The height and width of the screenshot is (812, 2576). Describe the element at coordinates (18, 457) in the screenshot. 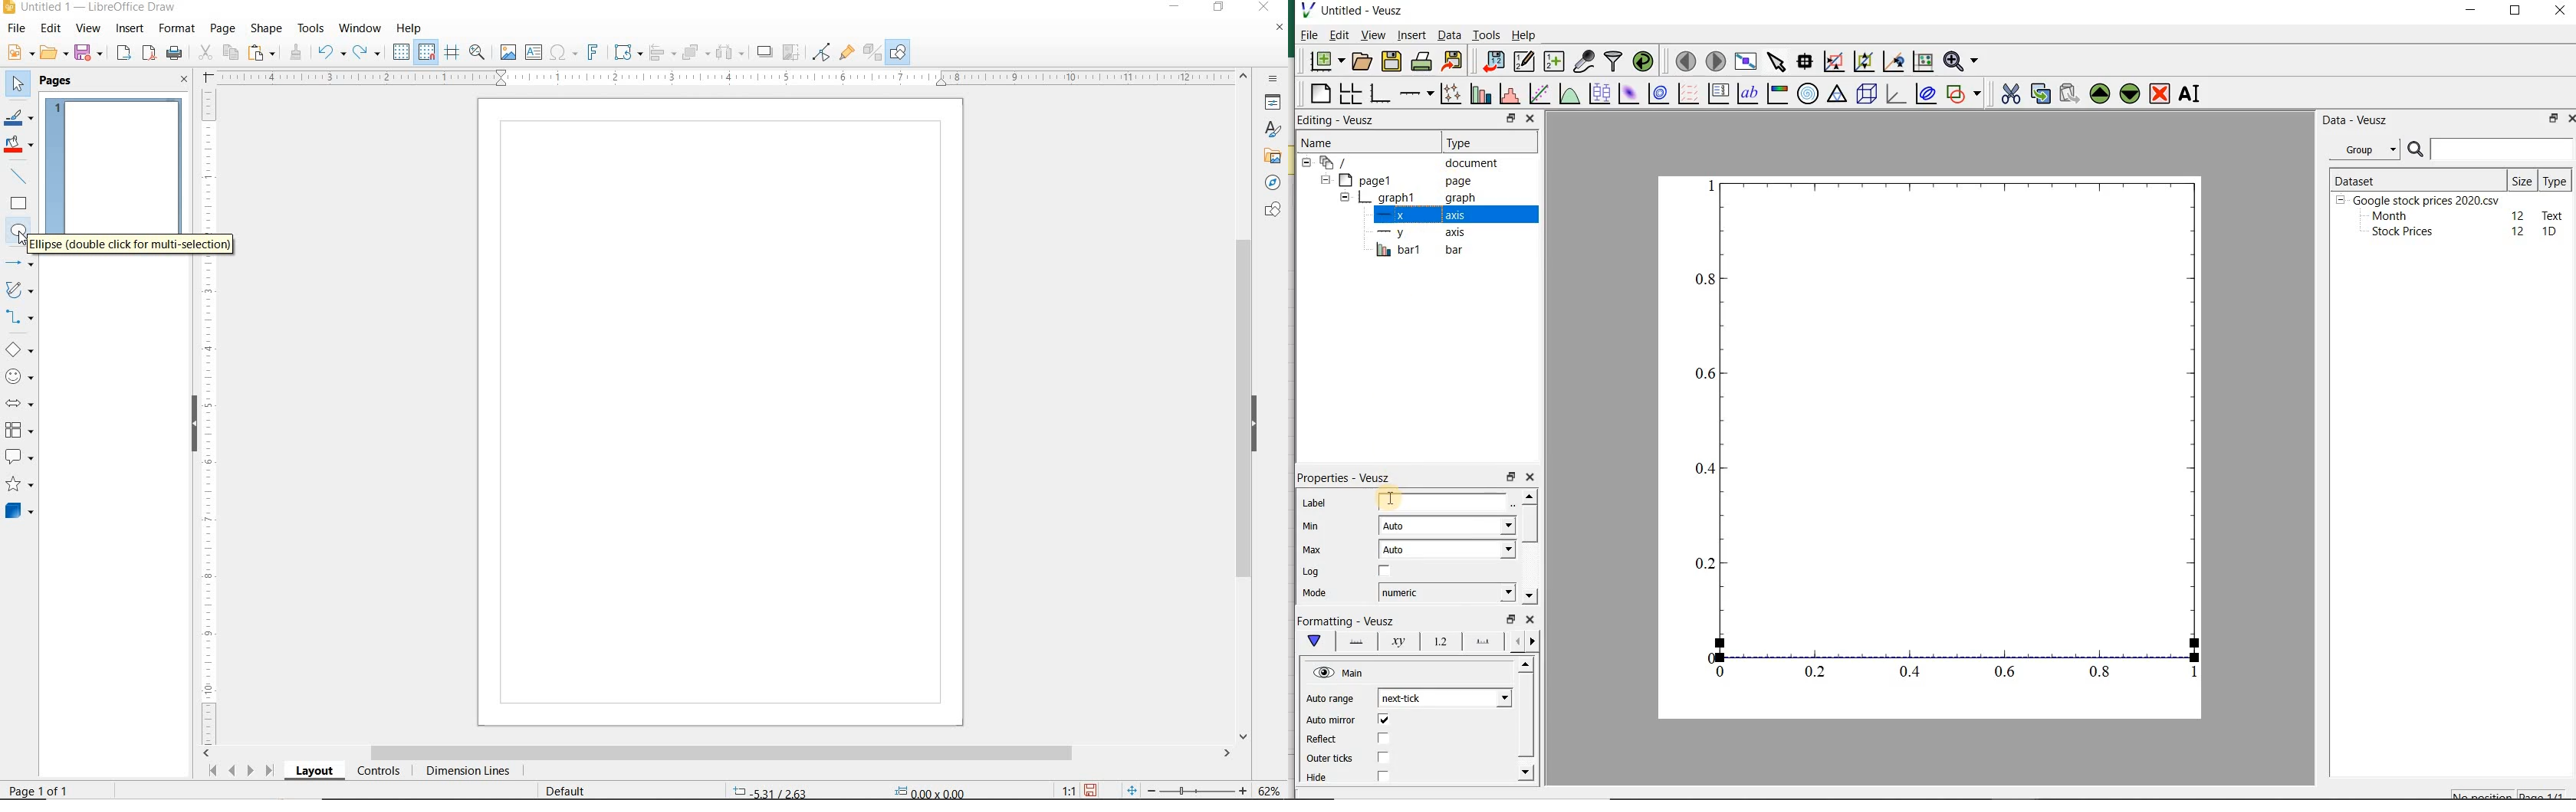

I see `CALLOUT SHAPES` at that location.